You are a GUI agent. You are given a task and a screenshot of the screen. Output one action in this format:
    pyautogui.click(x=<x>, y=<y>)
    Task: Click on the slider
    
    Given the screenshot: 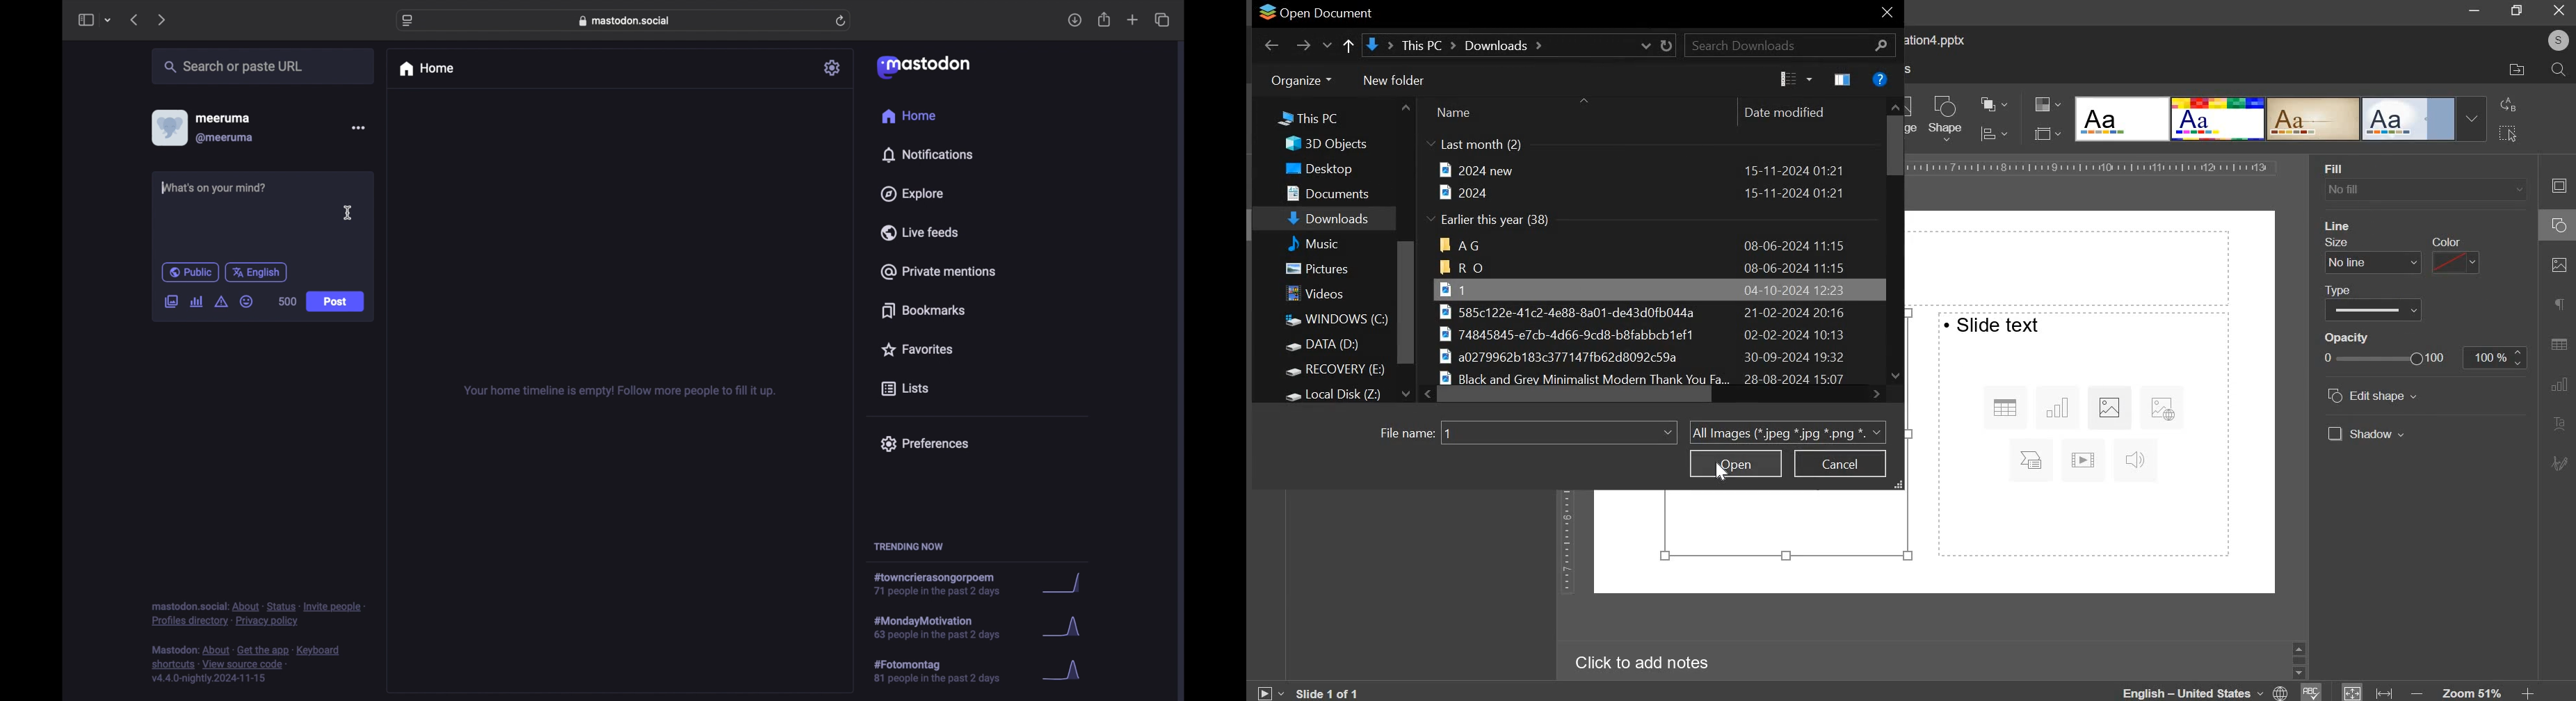 What is the action you would take?
    pyautogui.click(x=2299, y=659)
    